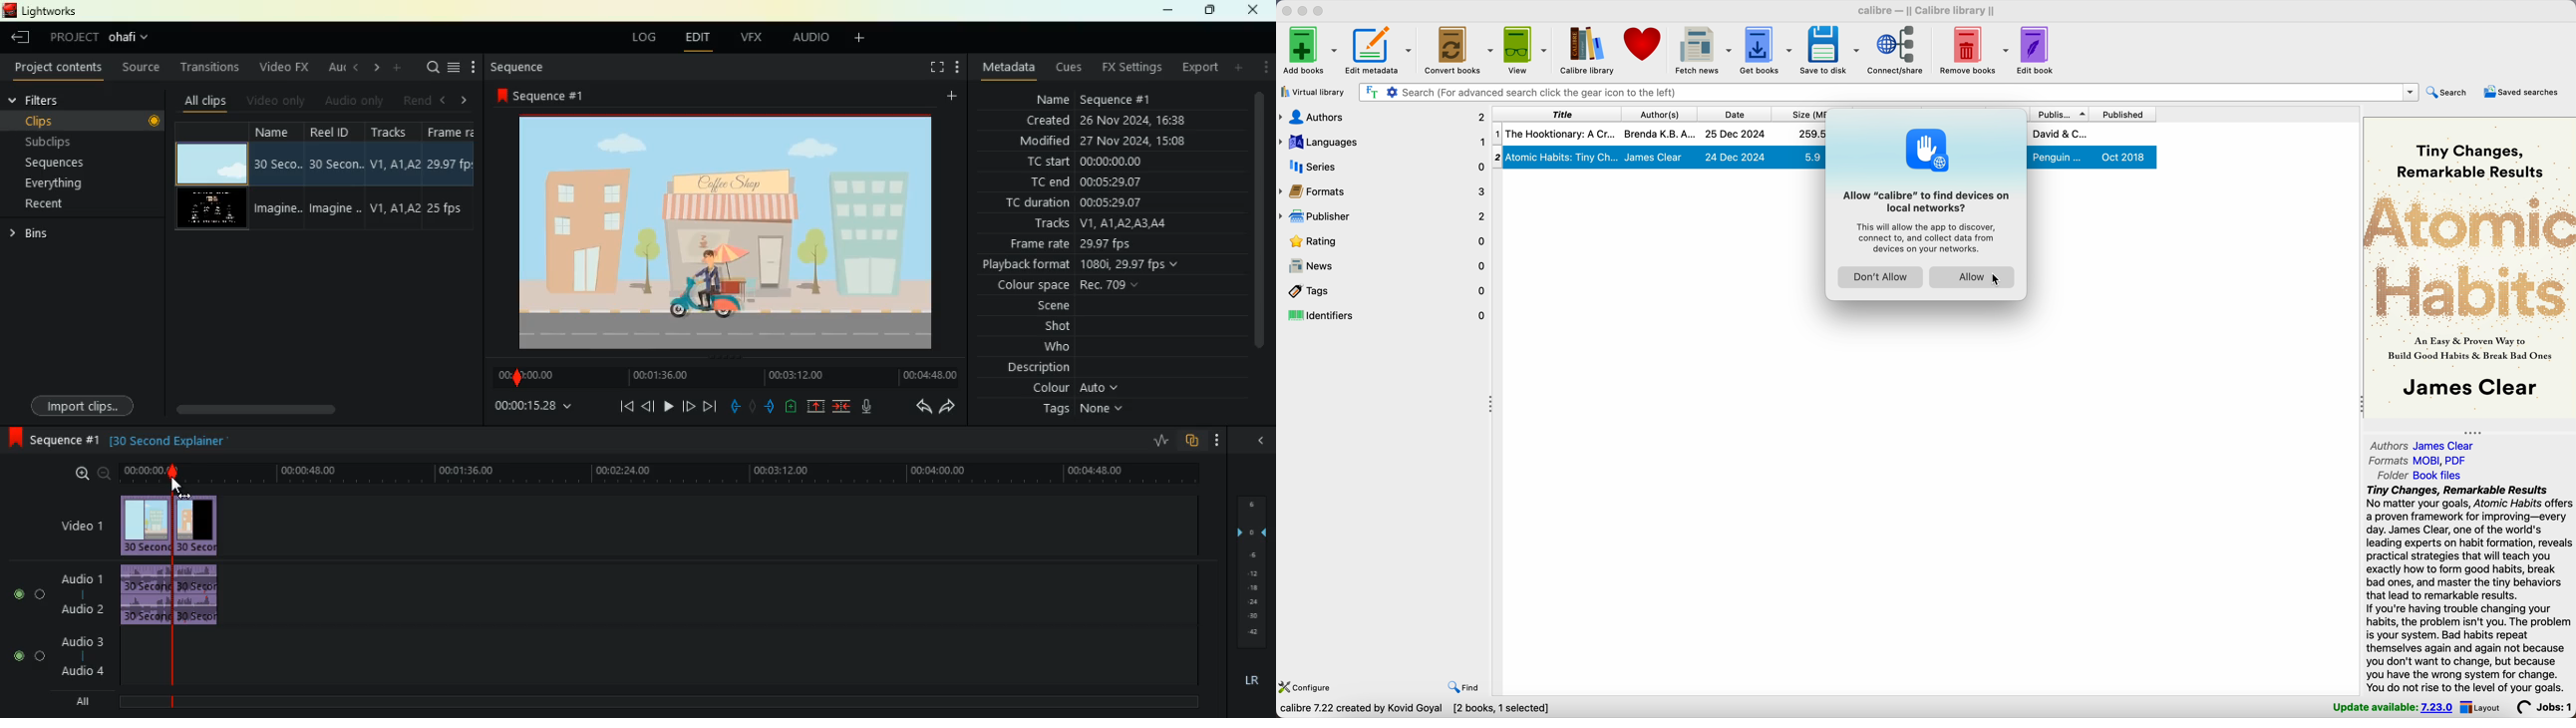 This screenshot has width=2576, height=728. What do you see at coordinates (1736, 157) in the screenshot?
I see `24 Dec 2024` at bounding box center [1736, 157].